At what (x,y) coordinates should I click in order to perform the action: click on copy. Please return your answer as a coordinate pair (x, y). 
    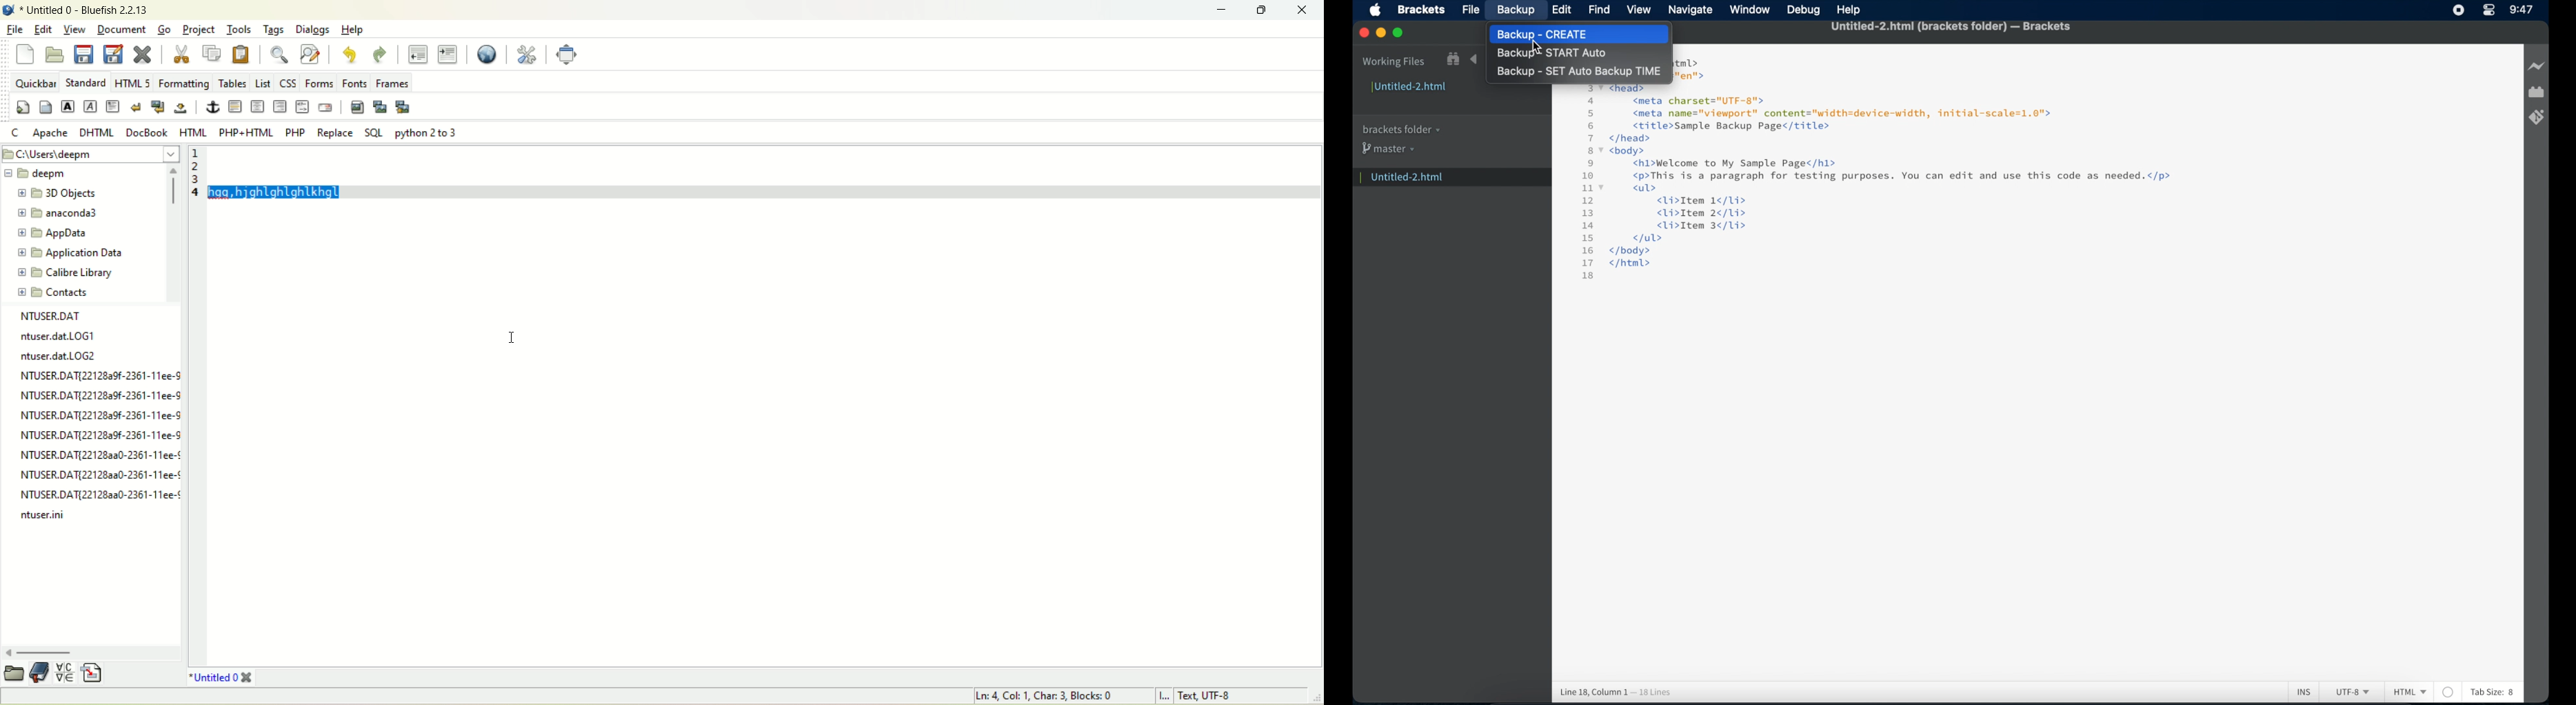
    Looking at the image, I should click on (214, 53).